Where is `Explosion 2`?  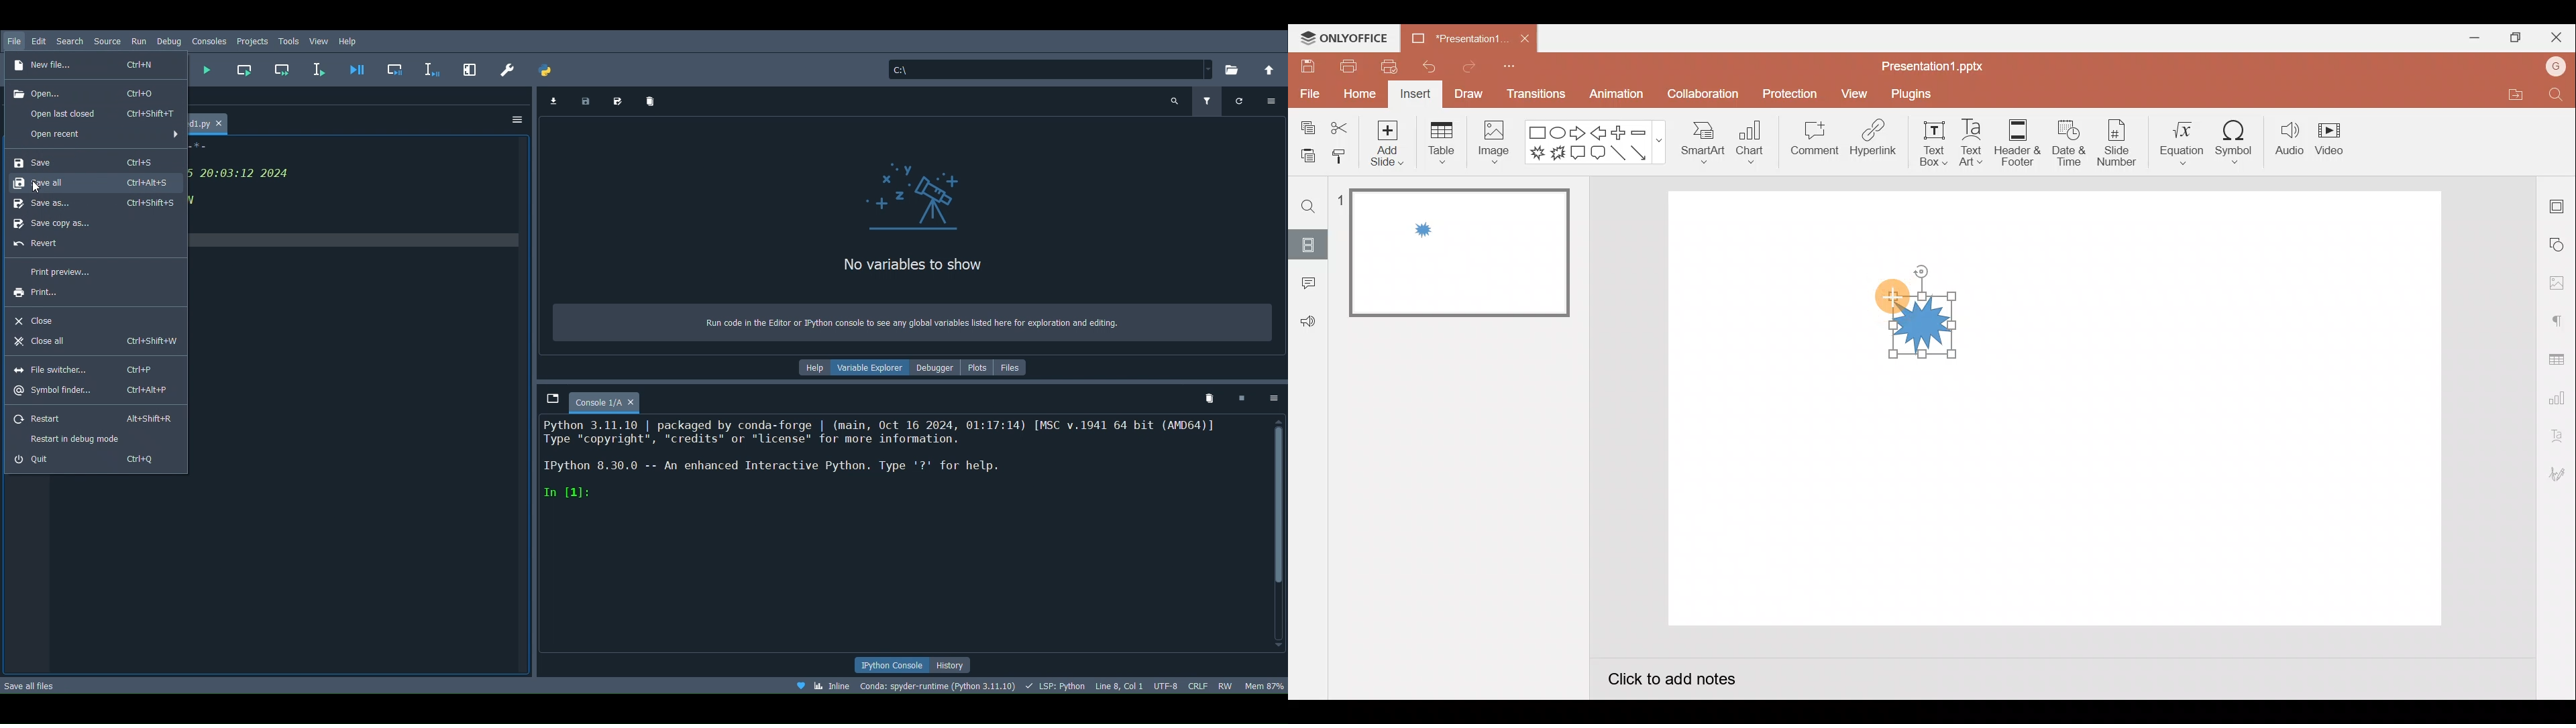
Explosion 2 is located at coordinates (1559, 157).